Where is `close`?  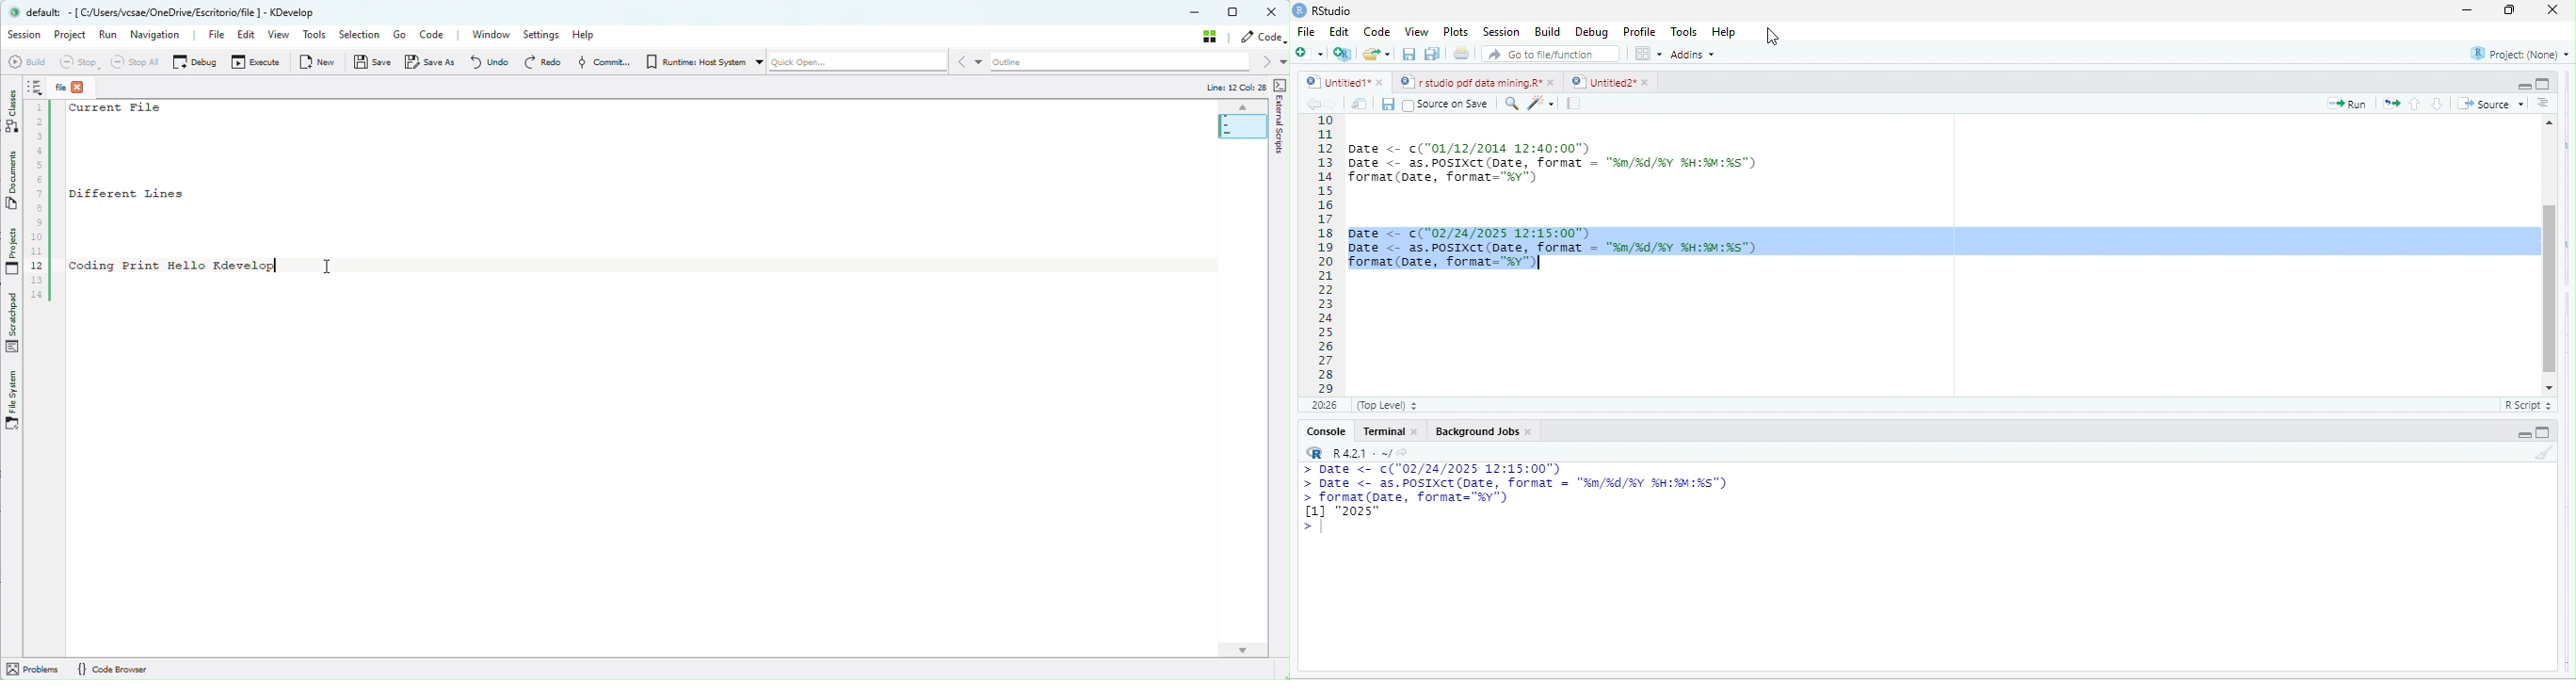 close is located at coordinates (1554, 82).